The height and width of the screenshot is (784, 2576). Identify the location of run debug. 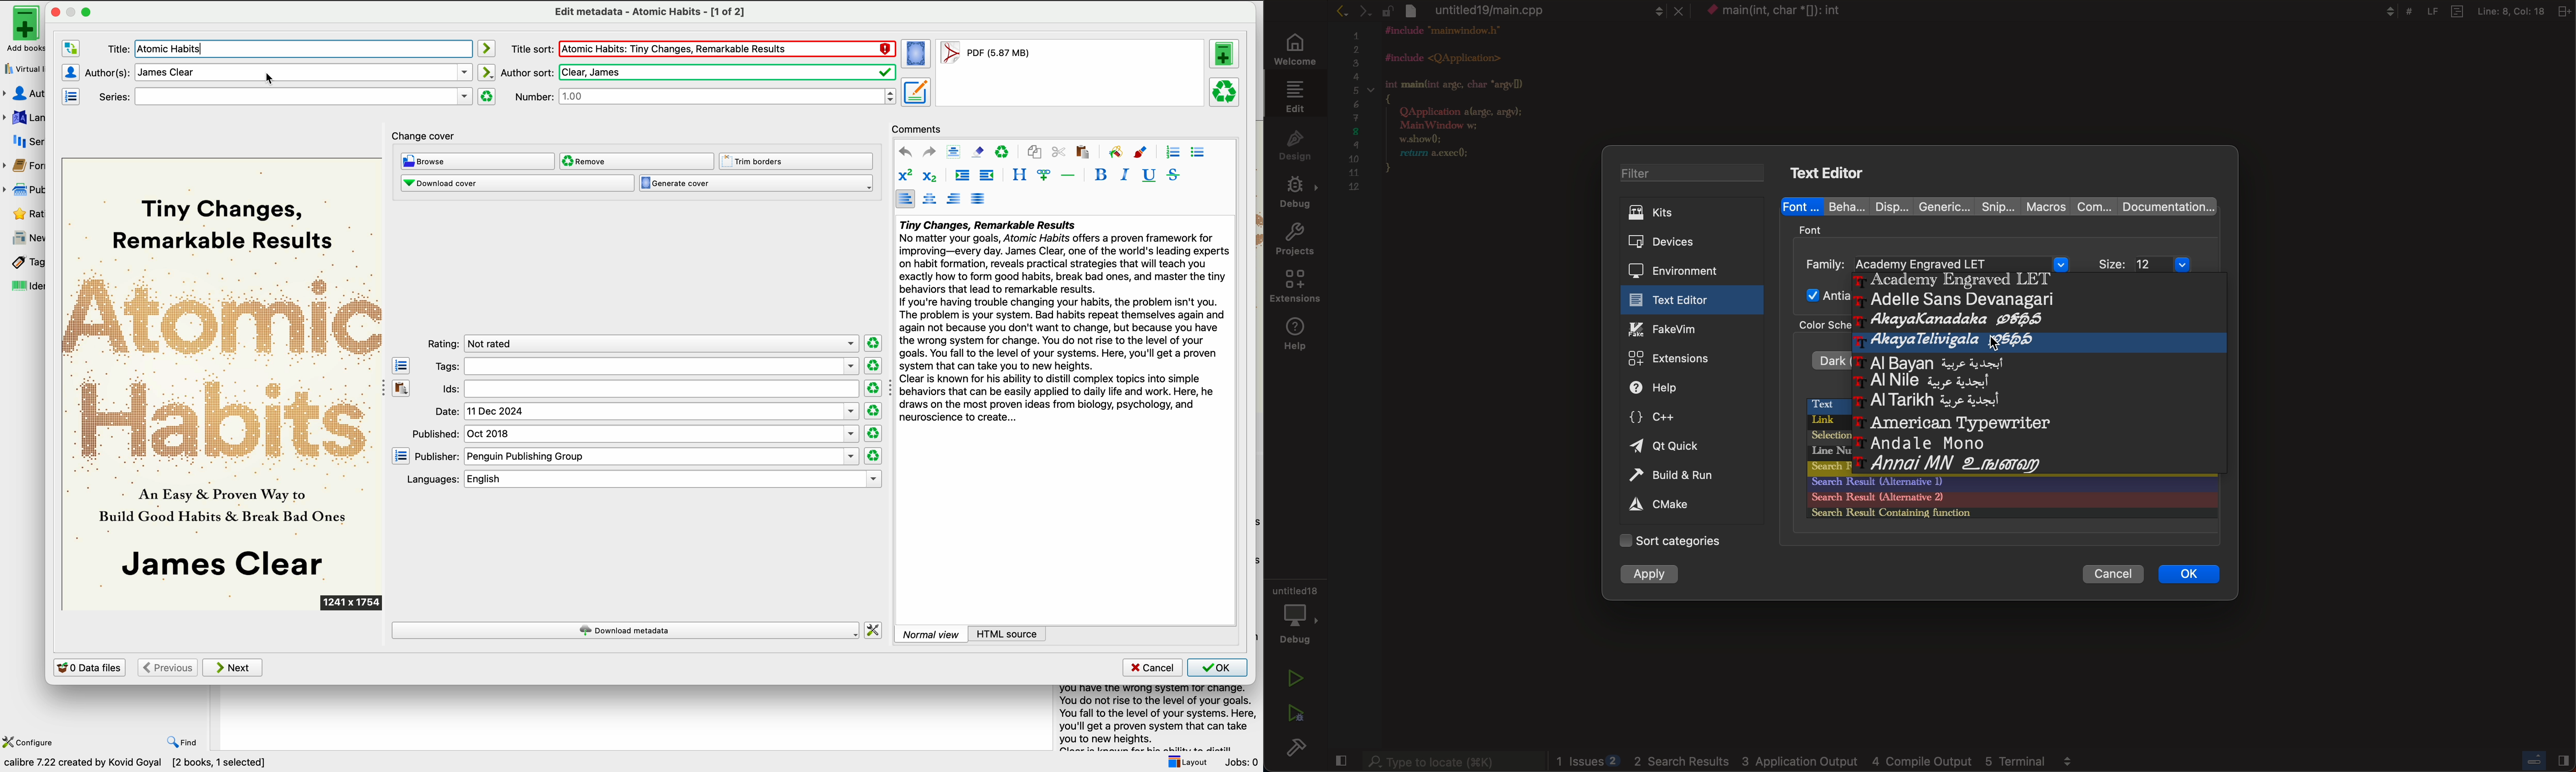
(1296, 711).